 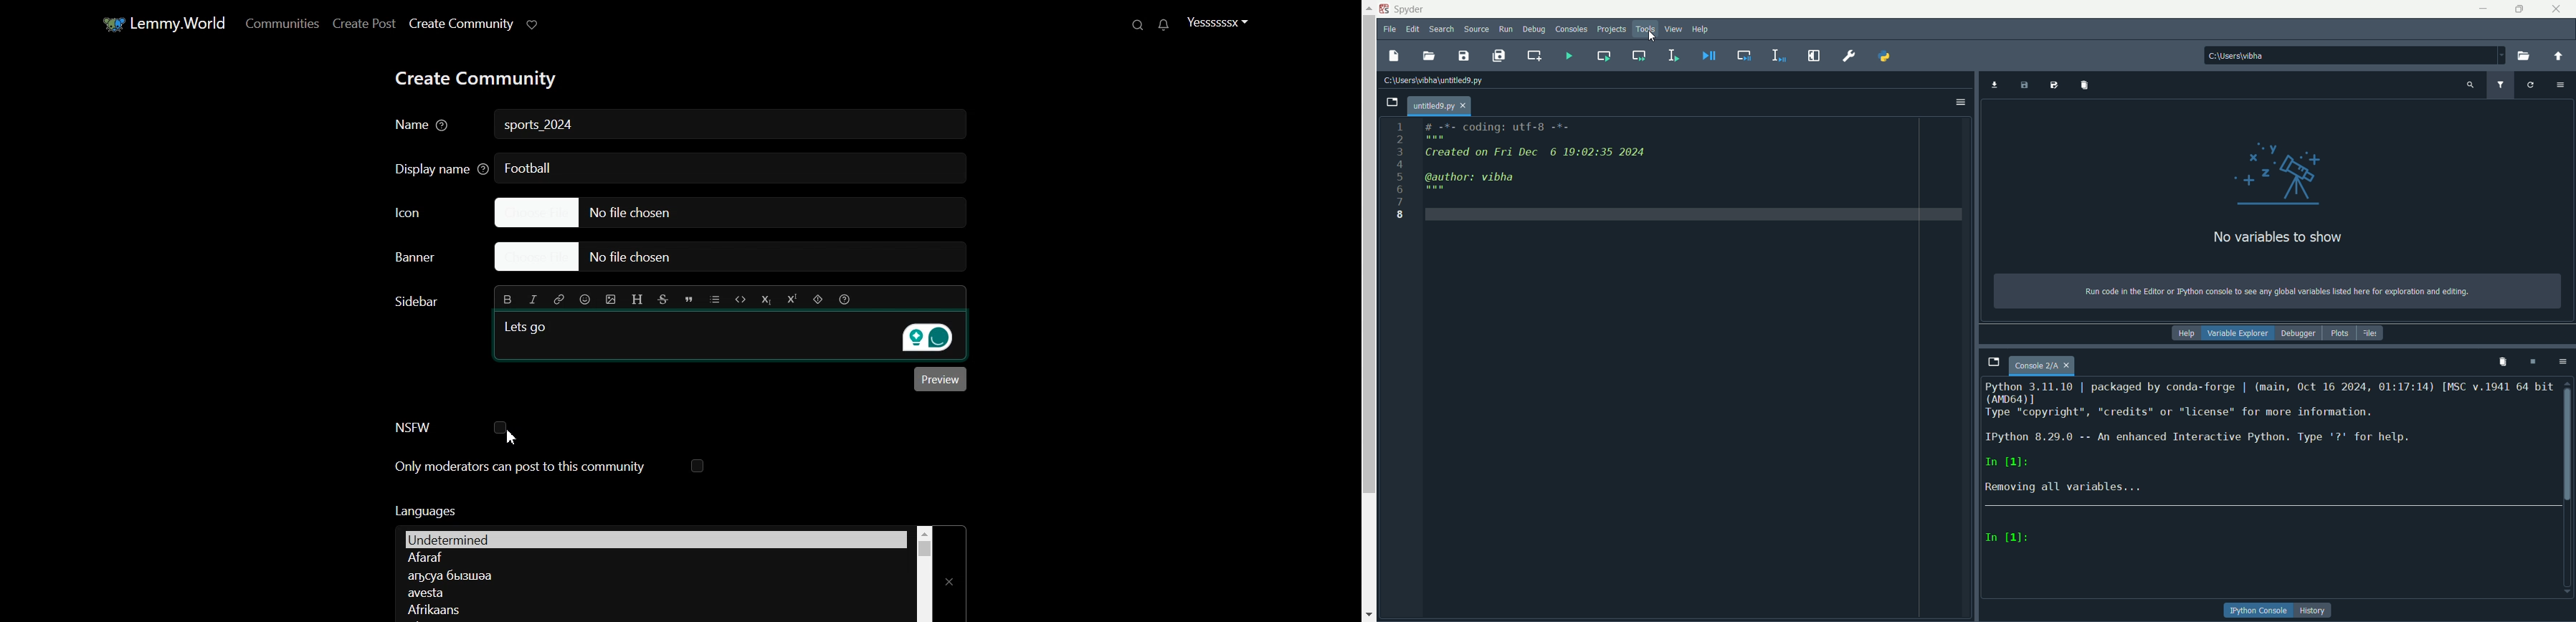 What do you see at coordinates (2276, 292) in the screenshot?
I see `text` at bounding box center [2276, 292].